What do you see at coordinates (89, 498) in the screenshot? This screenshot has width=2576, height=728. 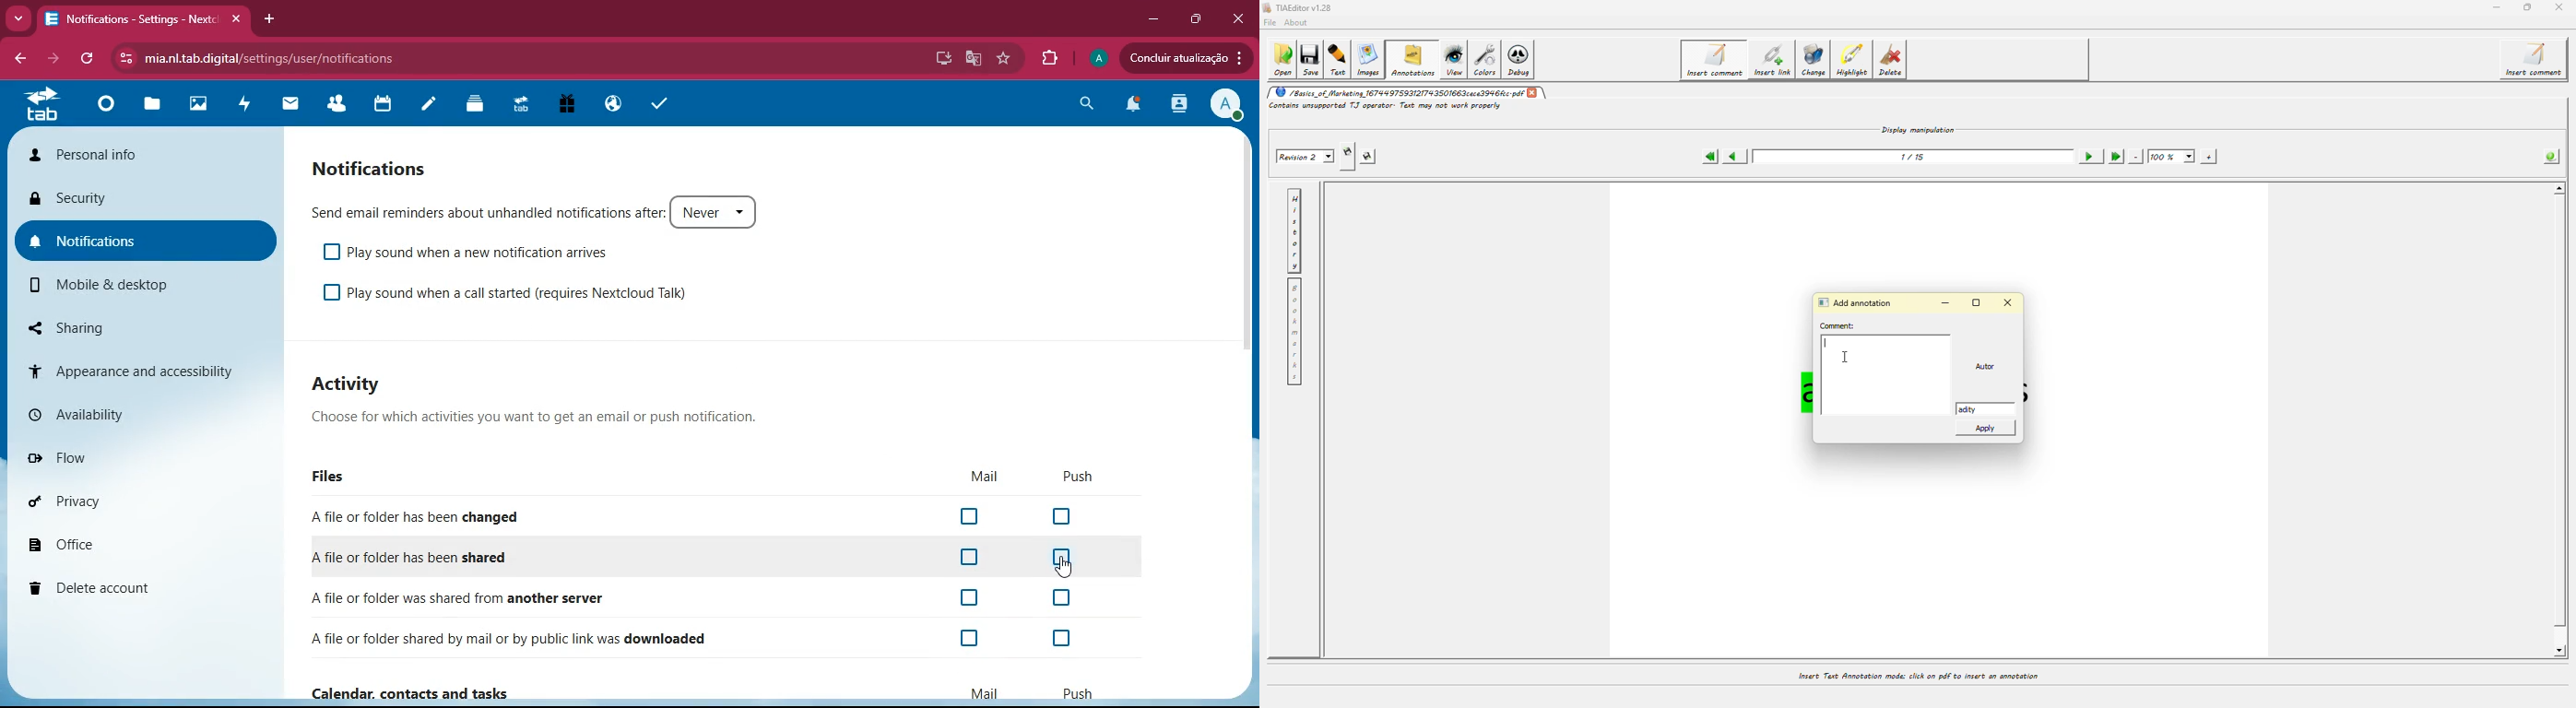 I see `privacy` at bounding box center [89, 498].